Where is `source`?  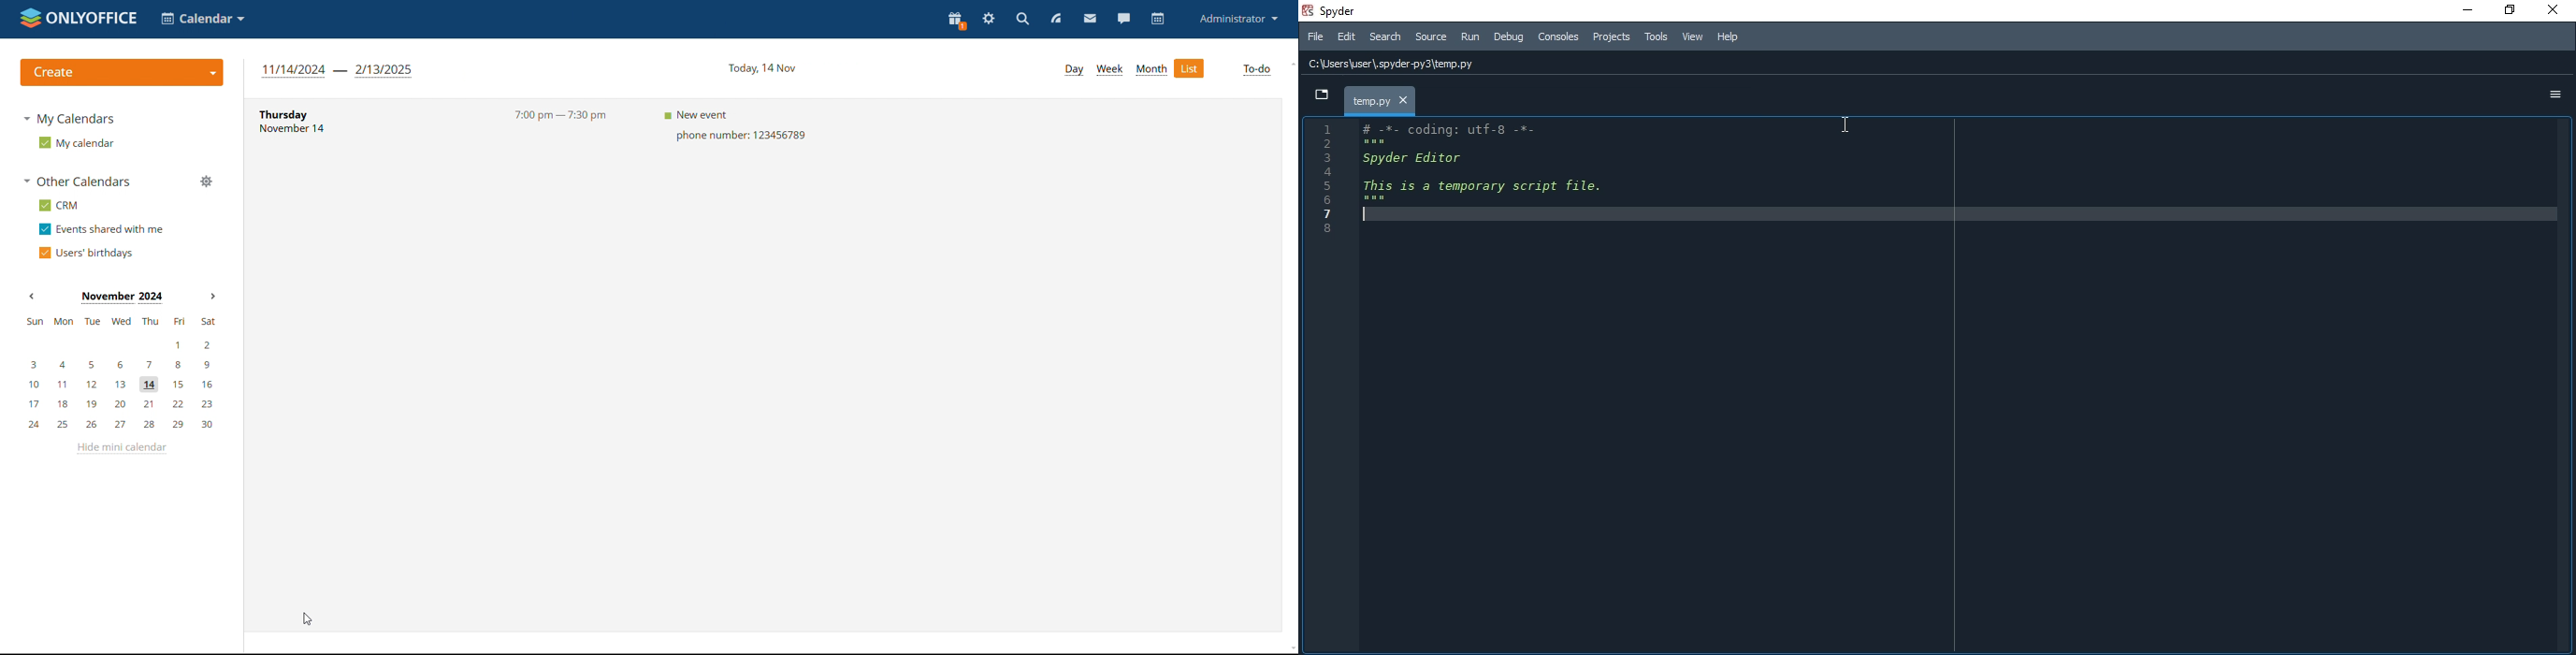 source is located at coordinates (1429, 36).